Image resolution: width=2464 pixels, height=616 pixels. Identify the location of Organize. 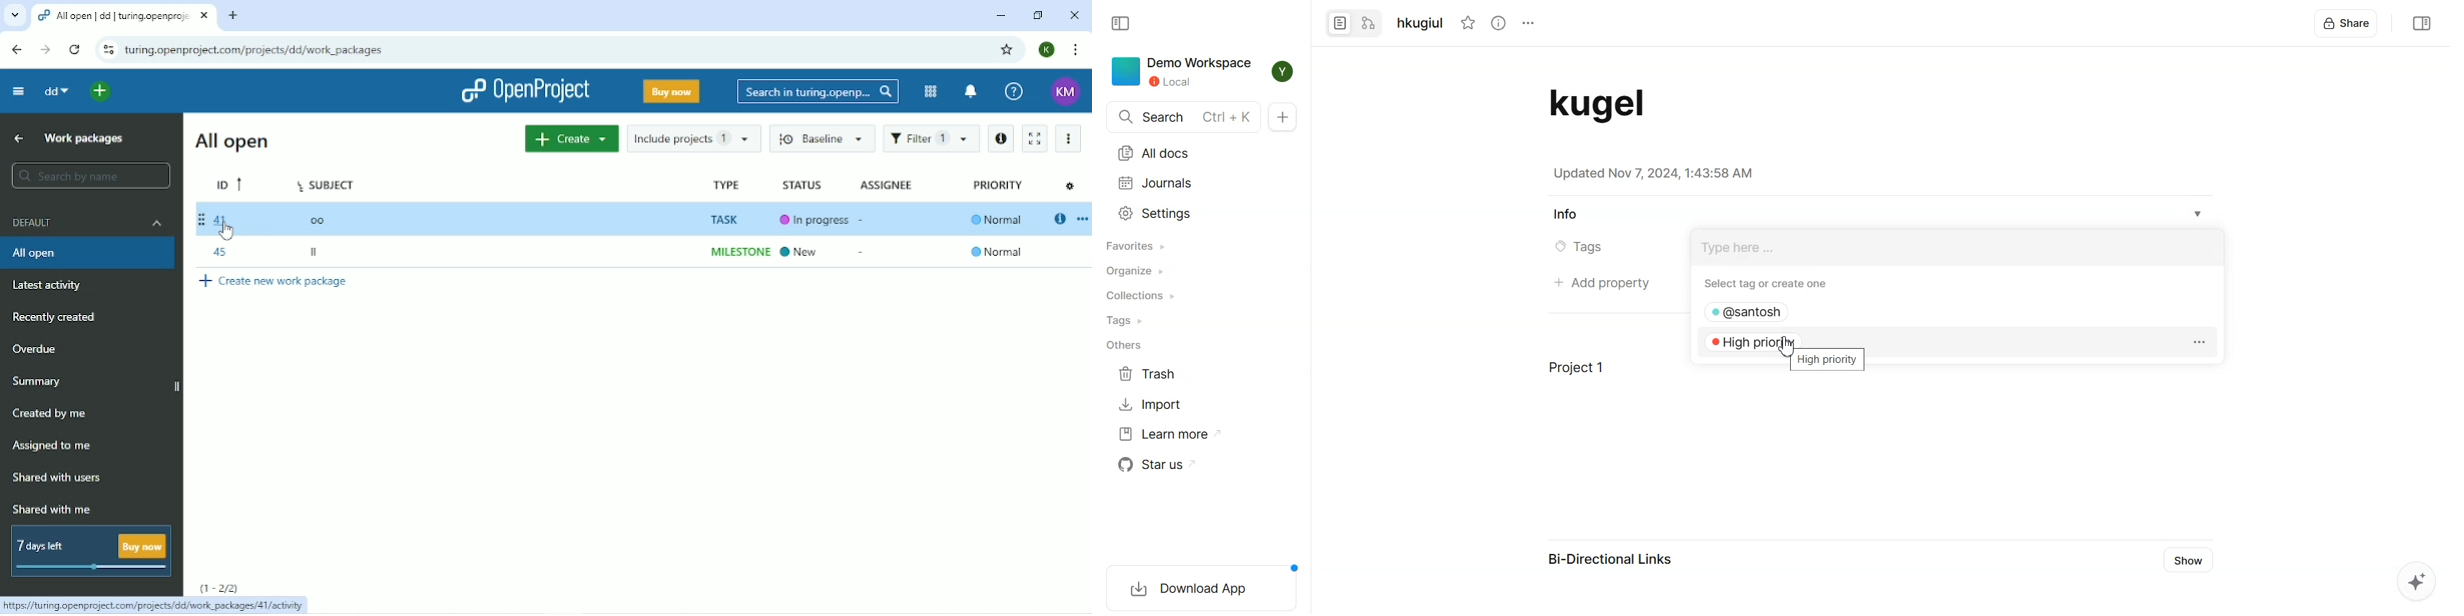
(1134, 271).